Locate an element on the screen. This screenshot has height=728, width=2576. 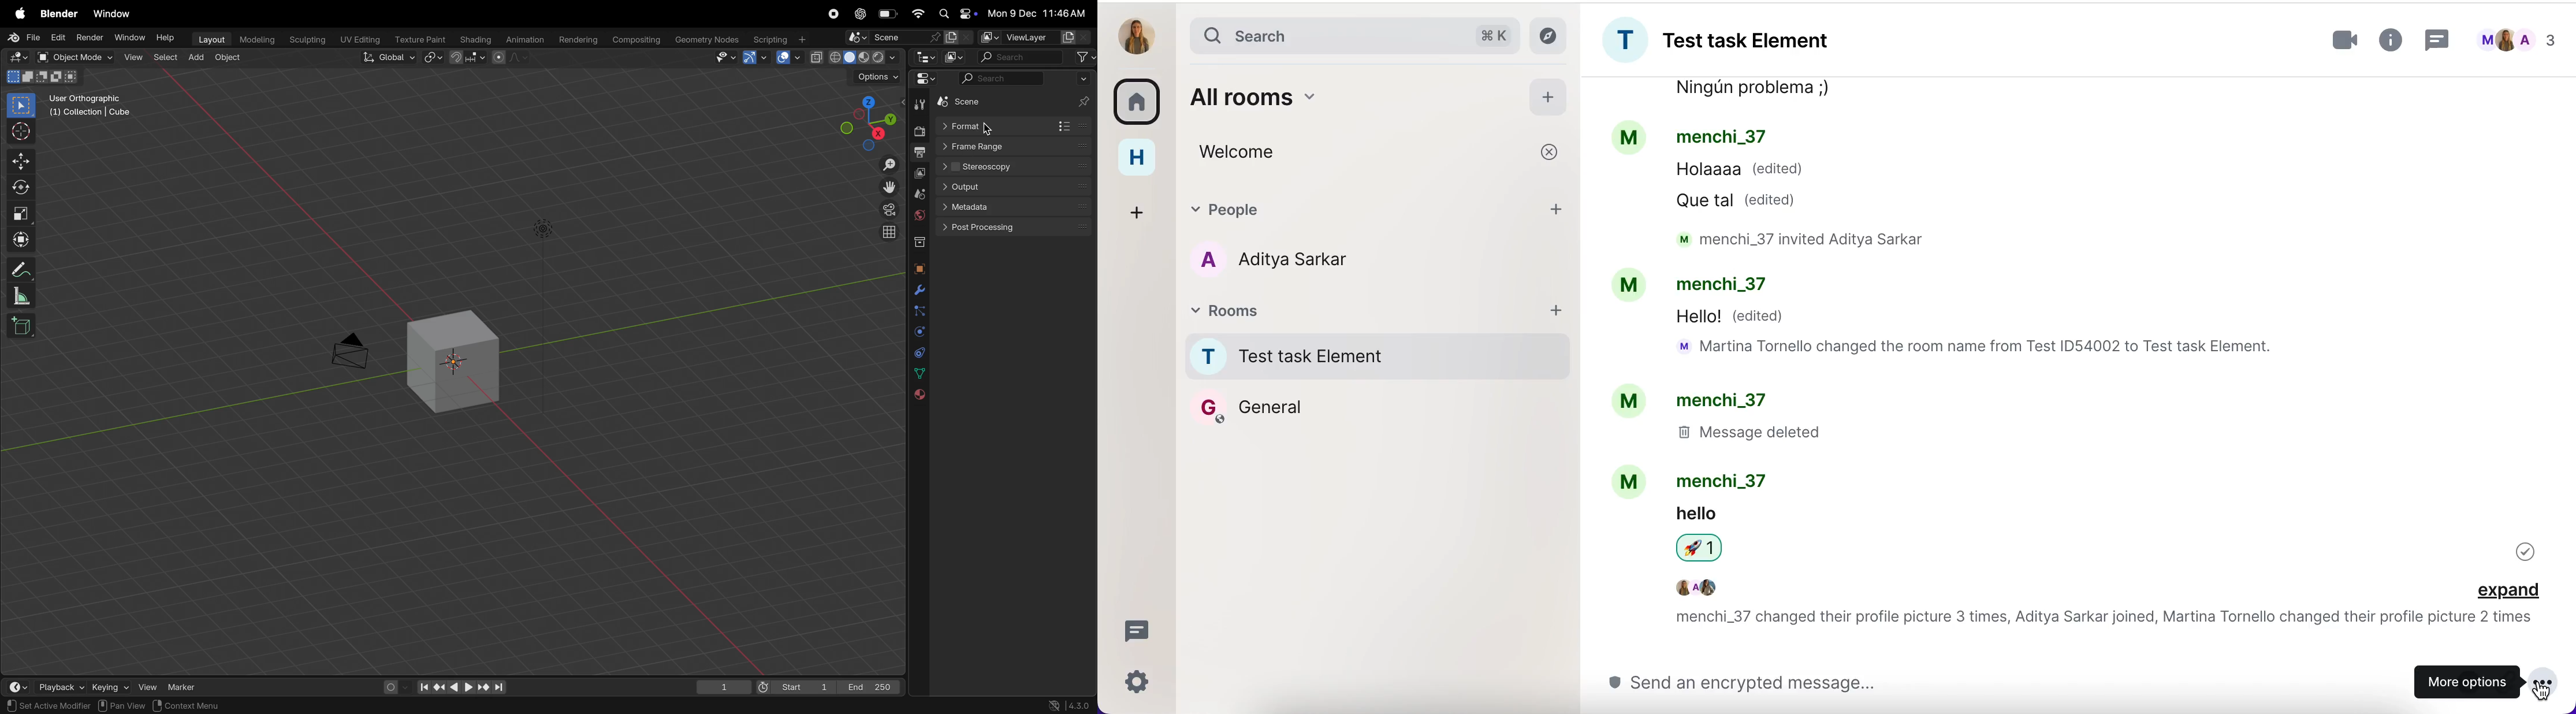
scripting is located at coordinates (783, 38).